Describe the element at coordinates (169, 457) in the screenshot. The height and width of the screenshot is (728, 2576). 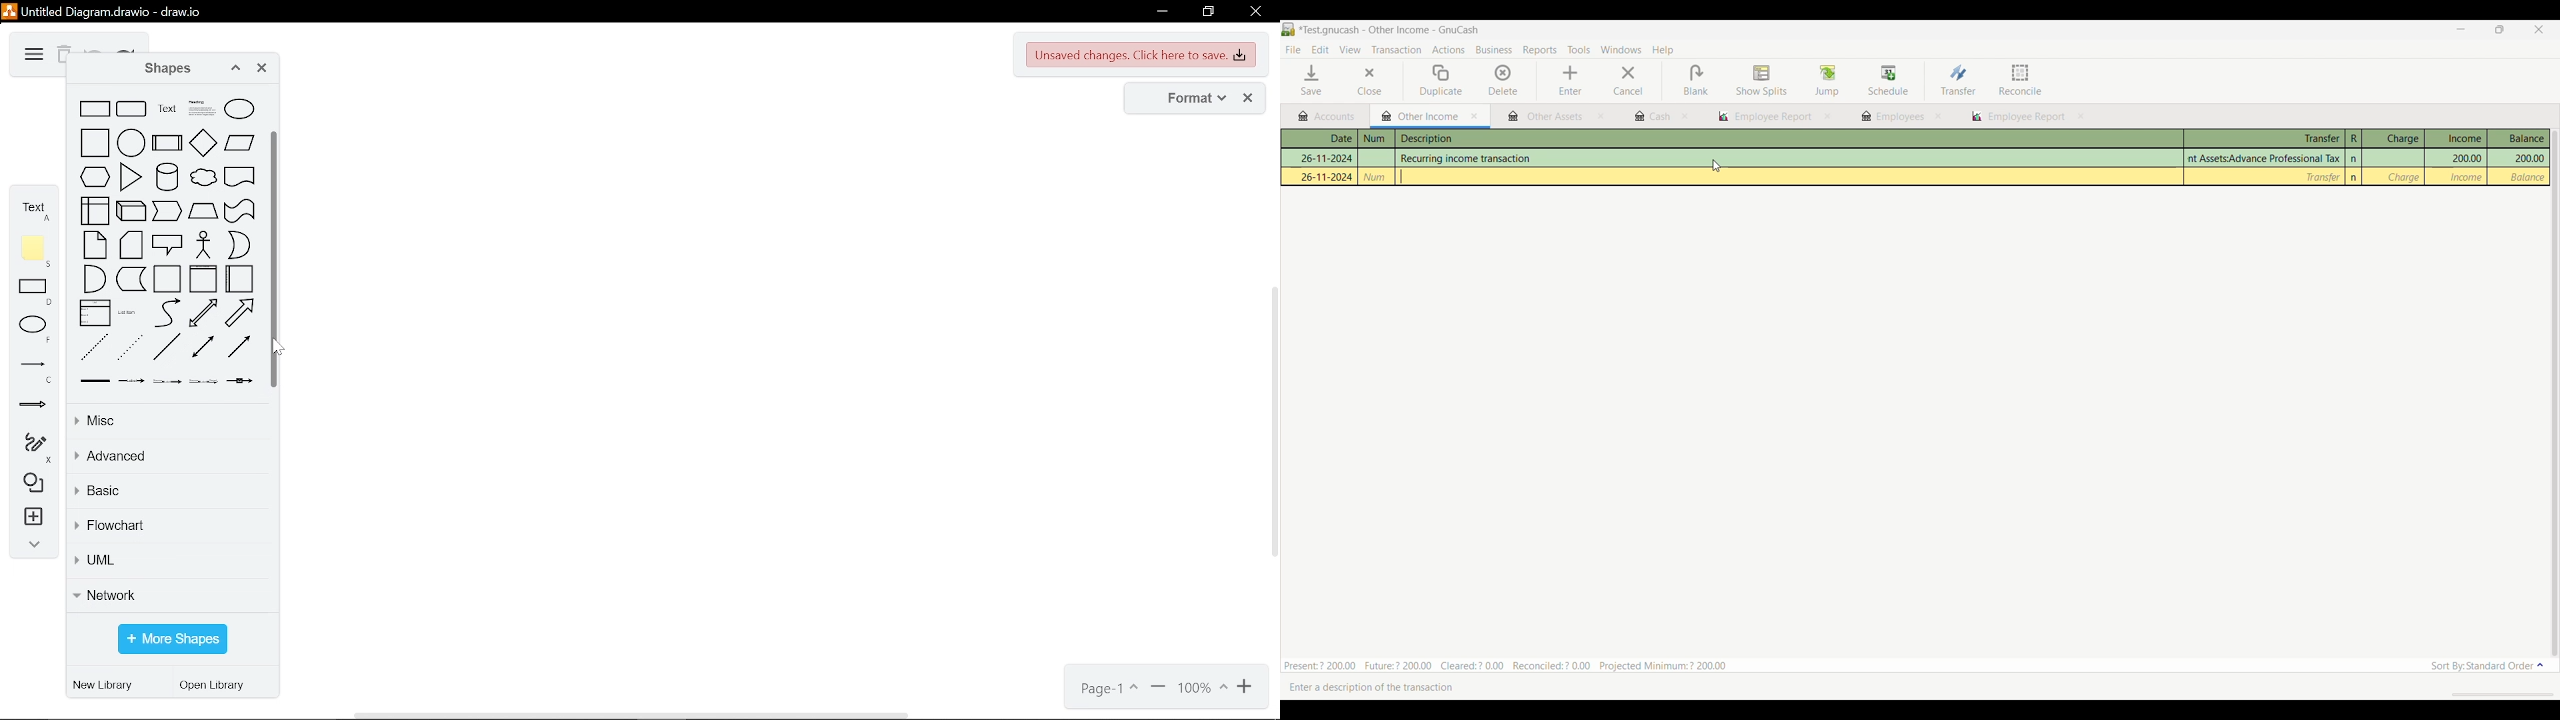
I see `Advanced` at that location.